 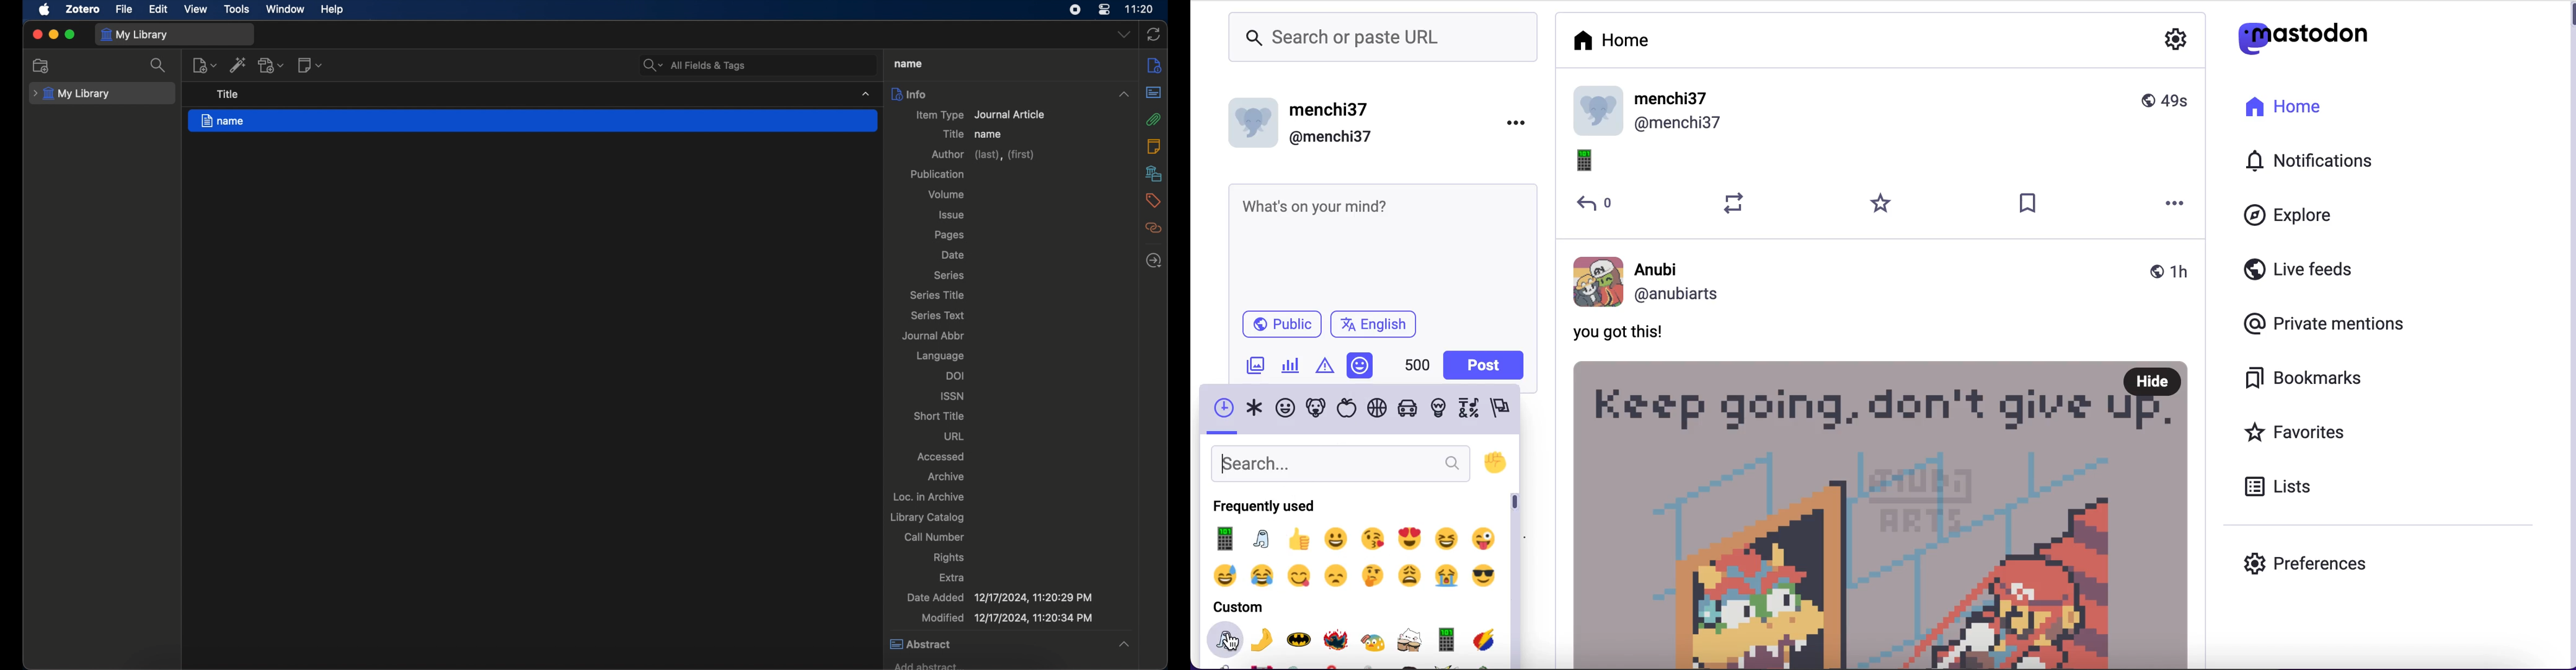 I want to click on add emoji, so click(x=1361, y=365).